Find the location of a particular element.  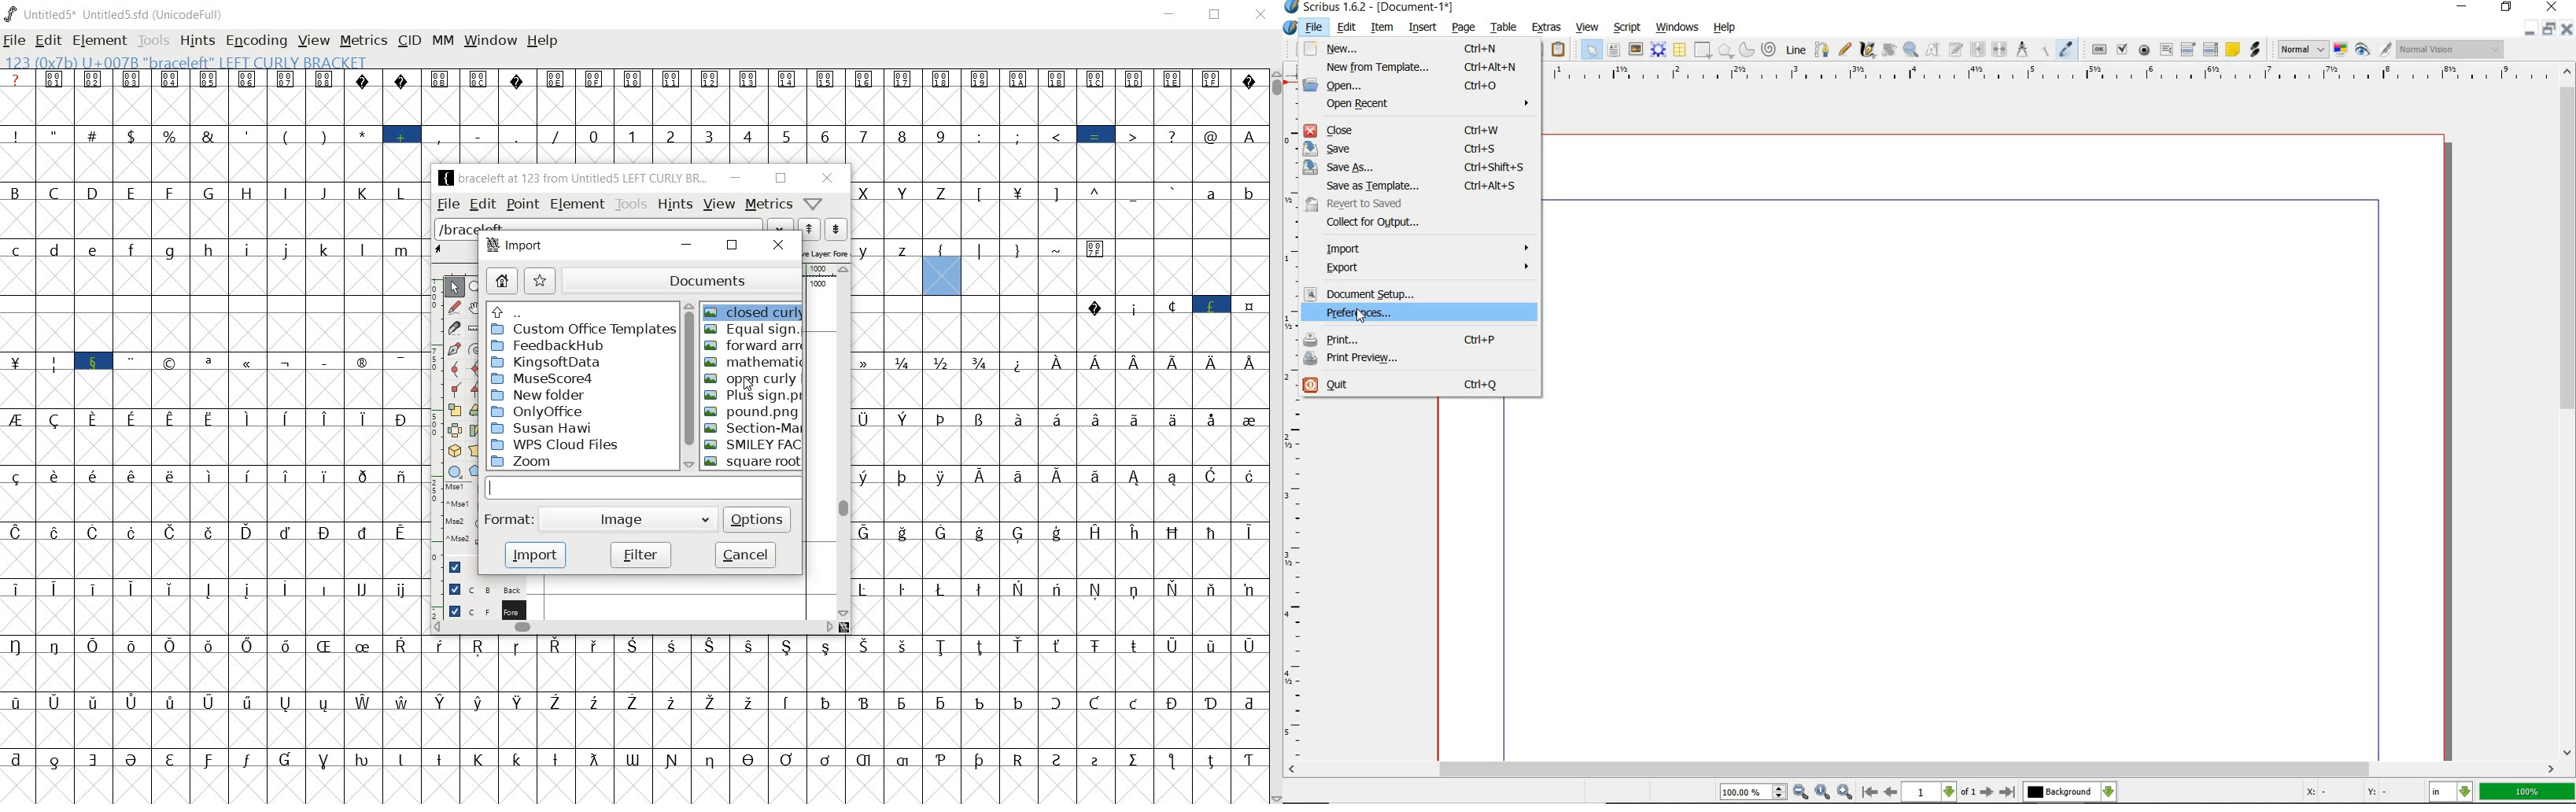

glyph characters is located at coordinates (1059, 463).